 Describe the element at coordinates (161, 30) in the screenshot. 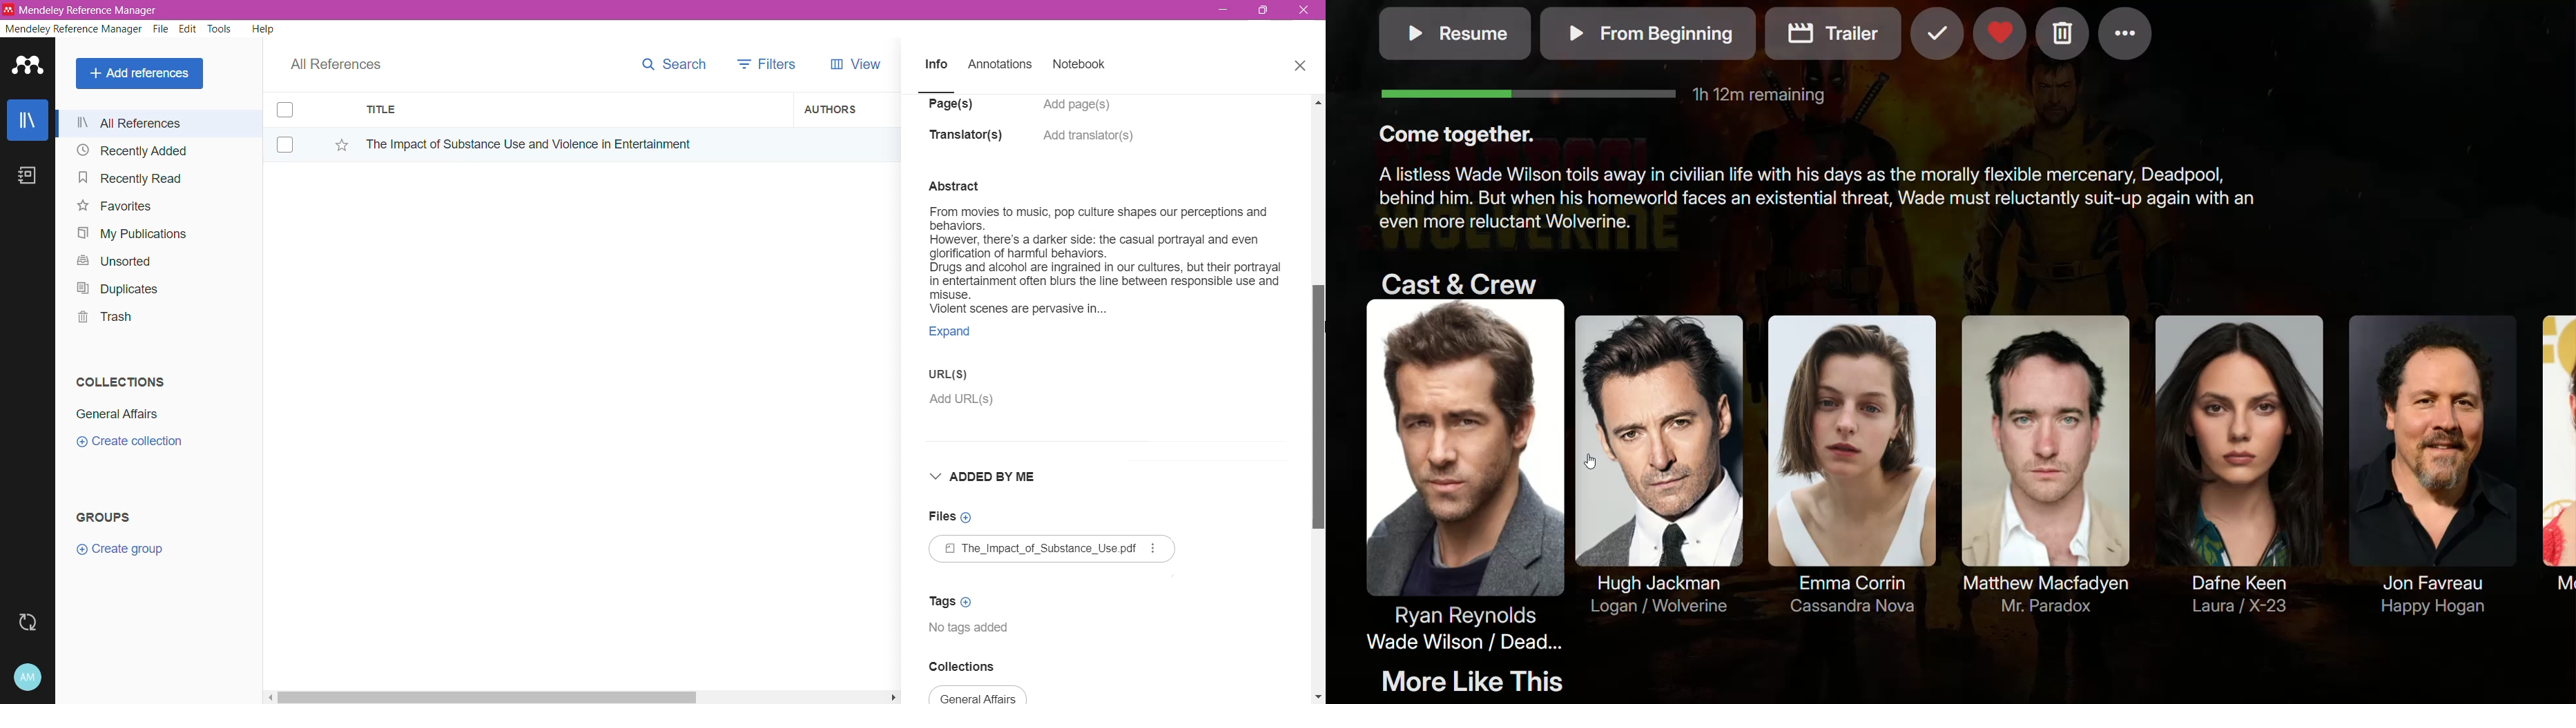

I see `File` at that location.